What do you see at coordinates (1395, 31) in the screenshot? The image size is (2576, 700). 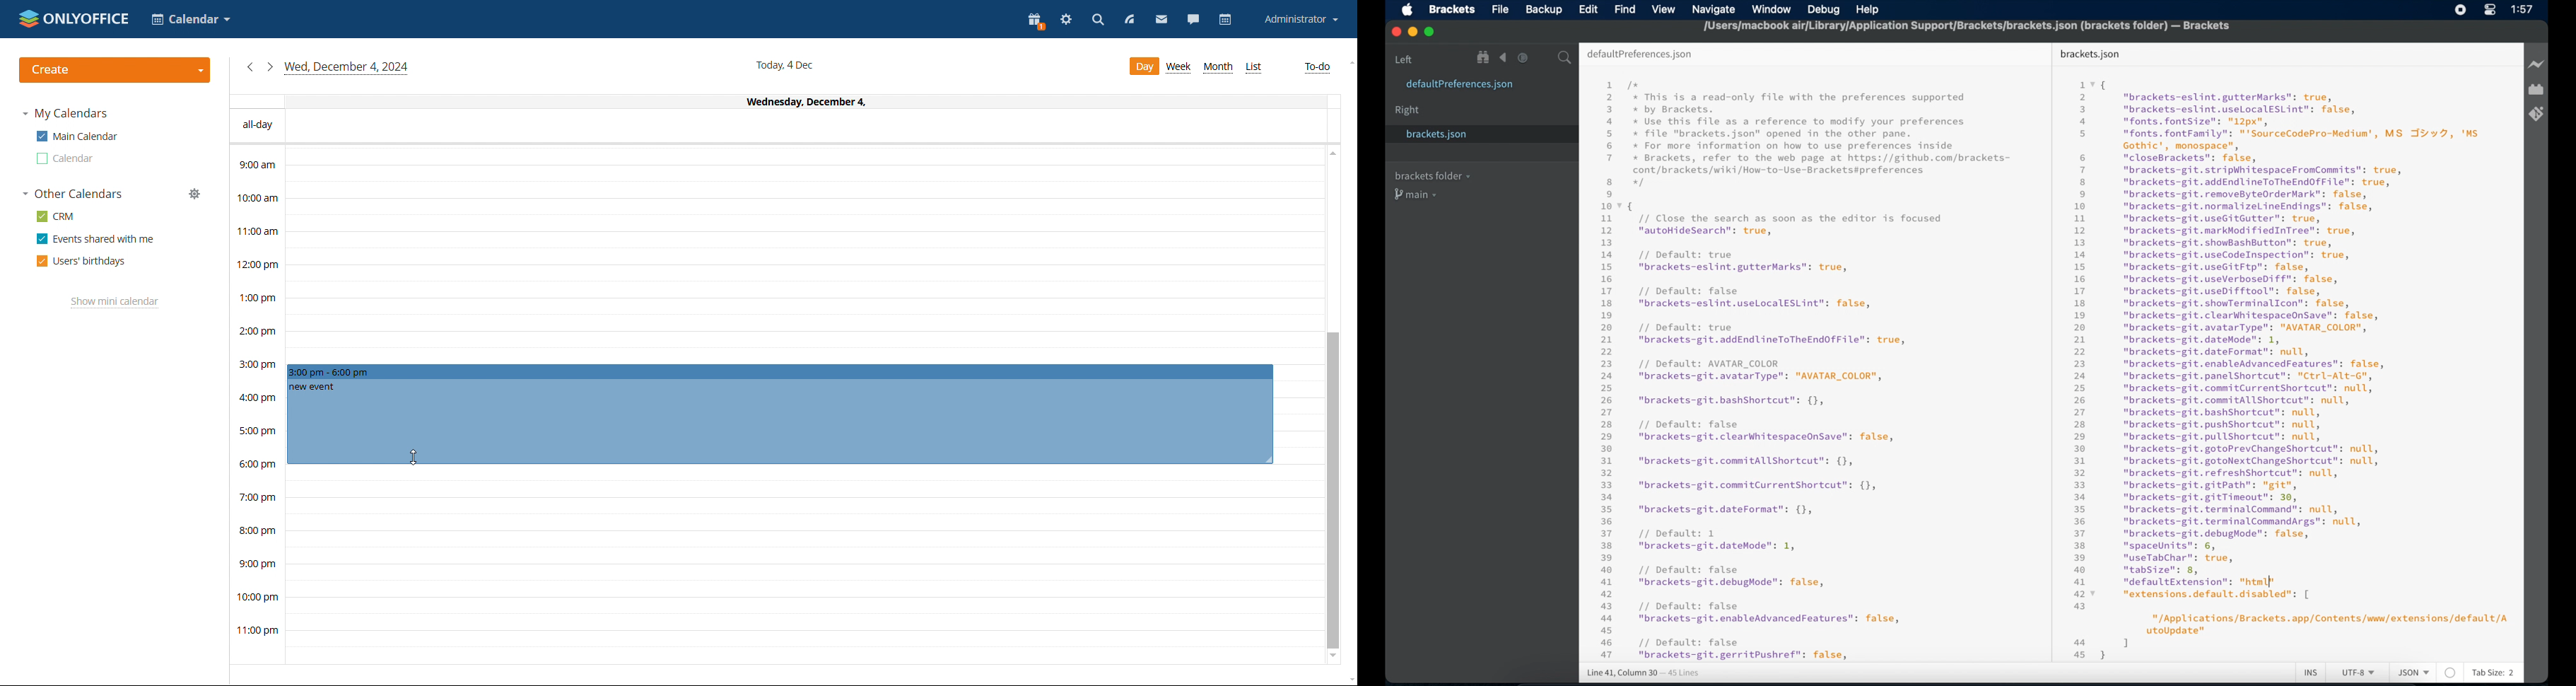 I see `close` at bounding box center [1395, 31].